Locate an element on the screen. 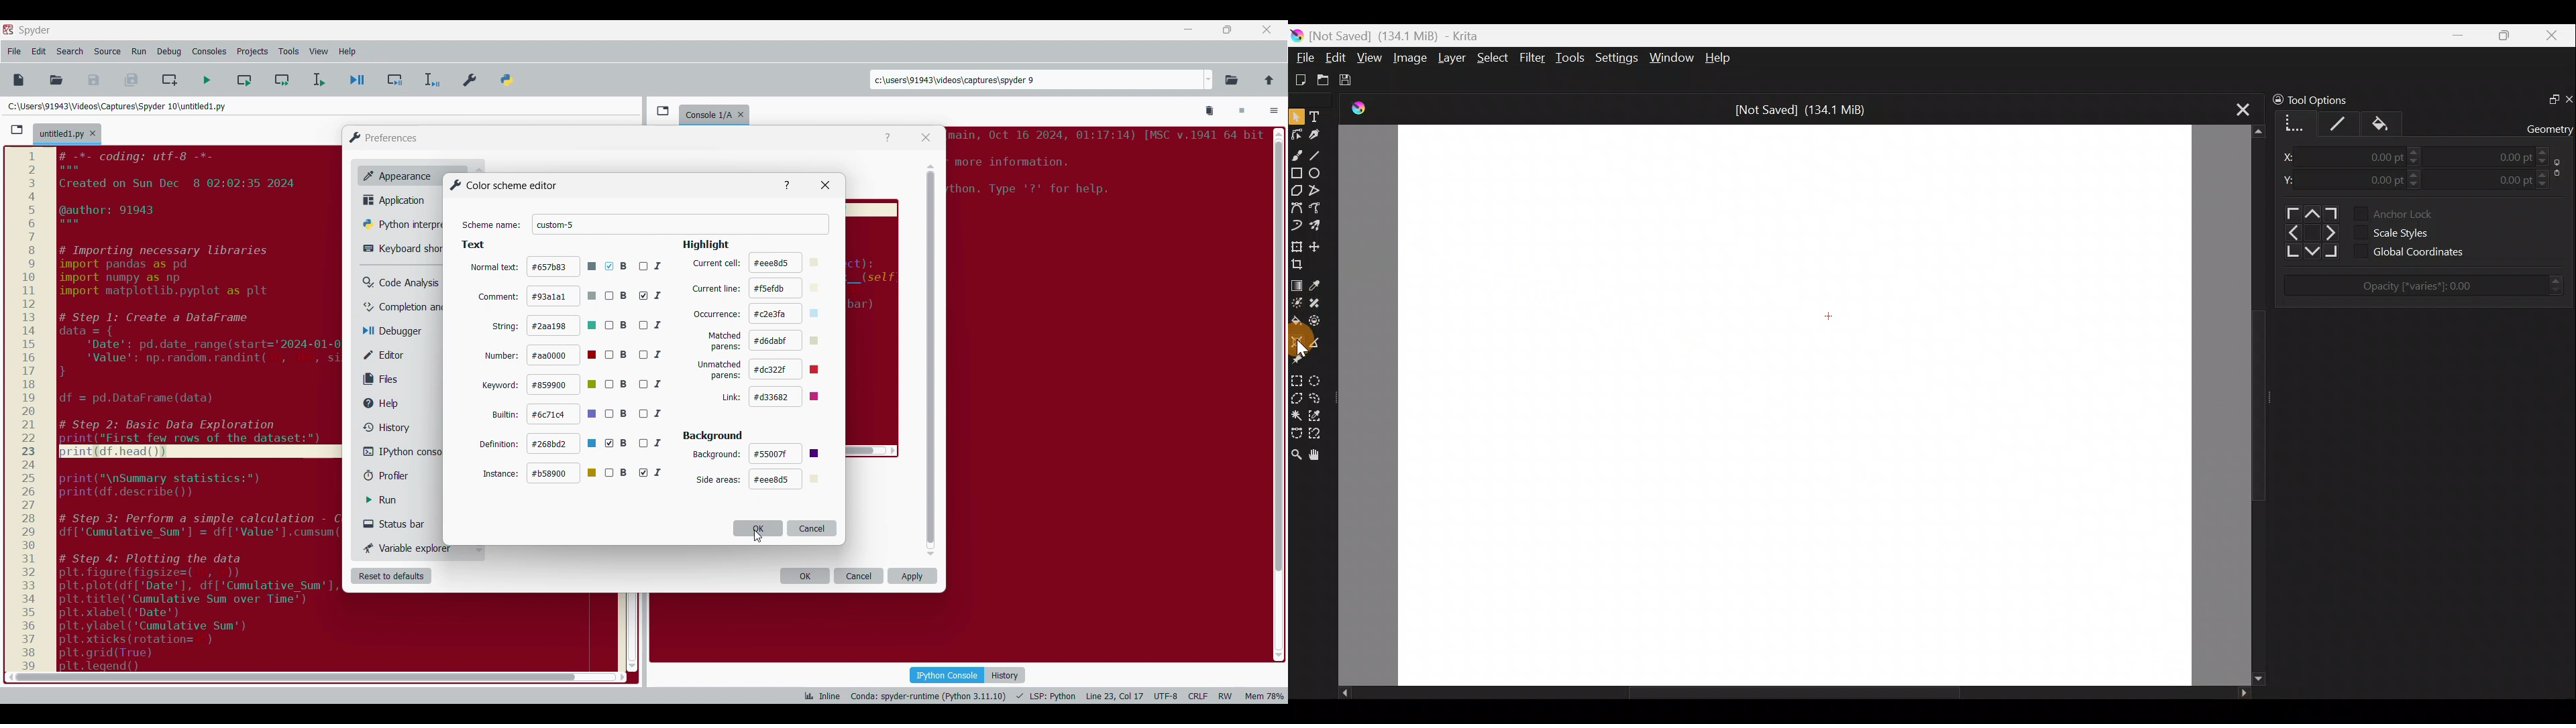  current line is located at coordinates (716, 289).